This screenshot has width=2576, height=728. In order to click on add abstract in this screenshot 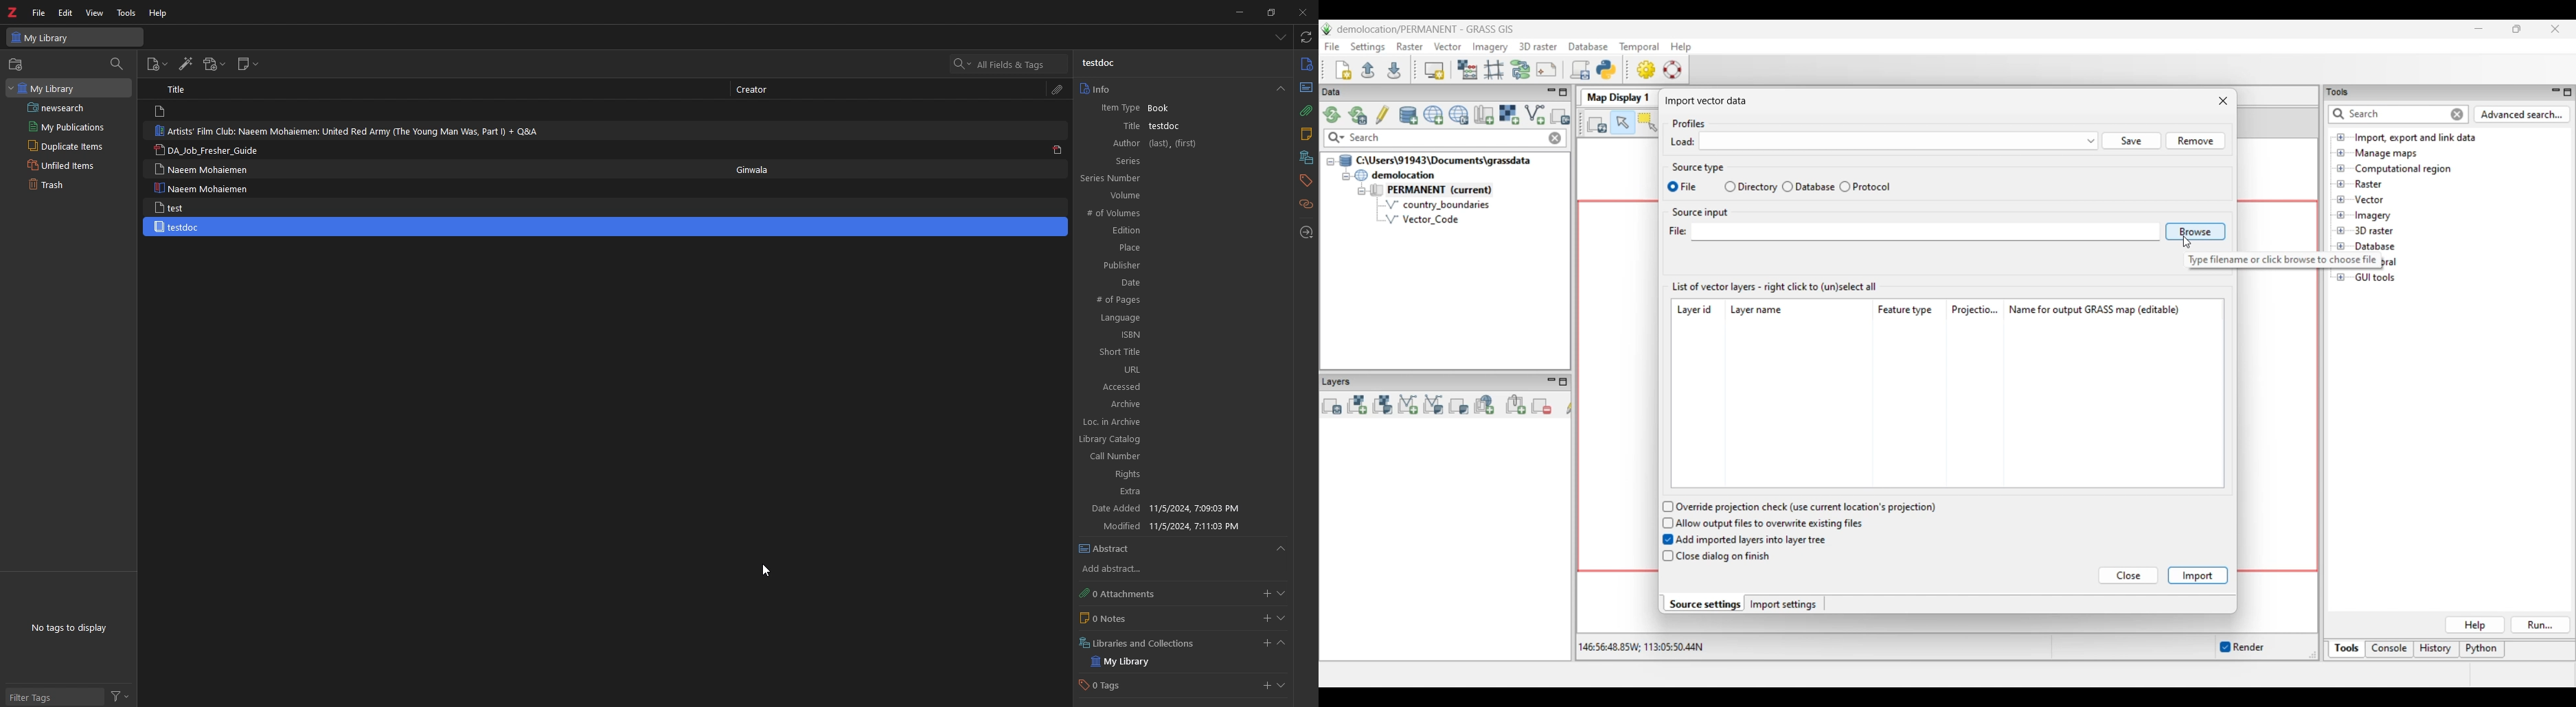, I will do `click(1124, 570)`.